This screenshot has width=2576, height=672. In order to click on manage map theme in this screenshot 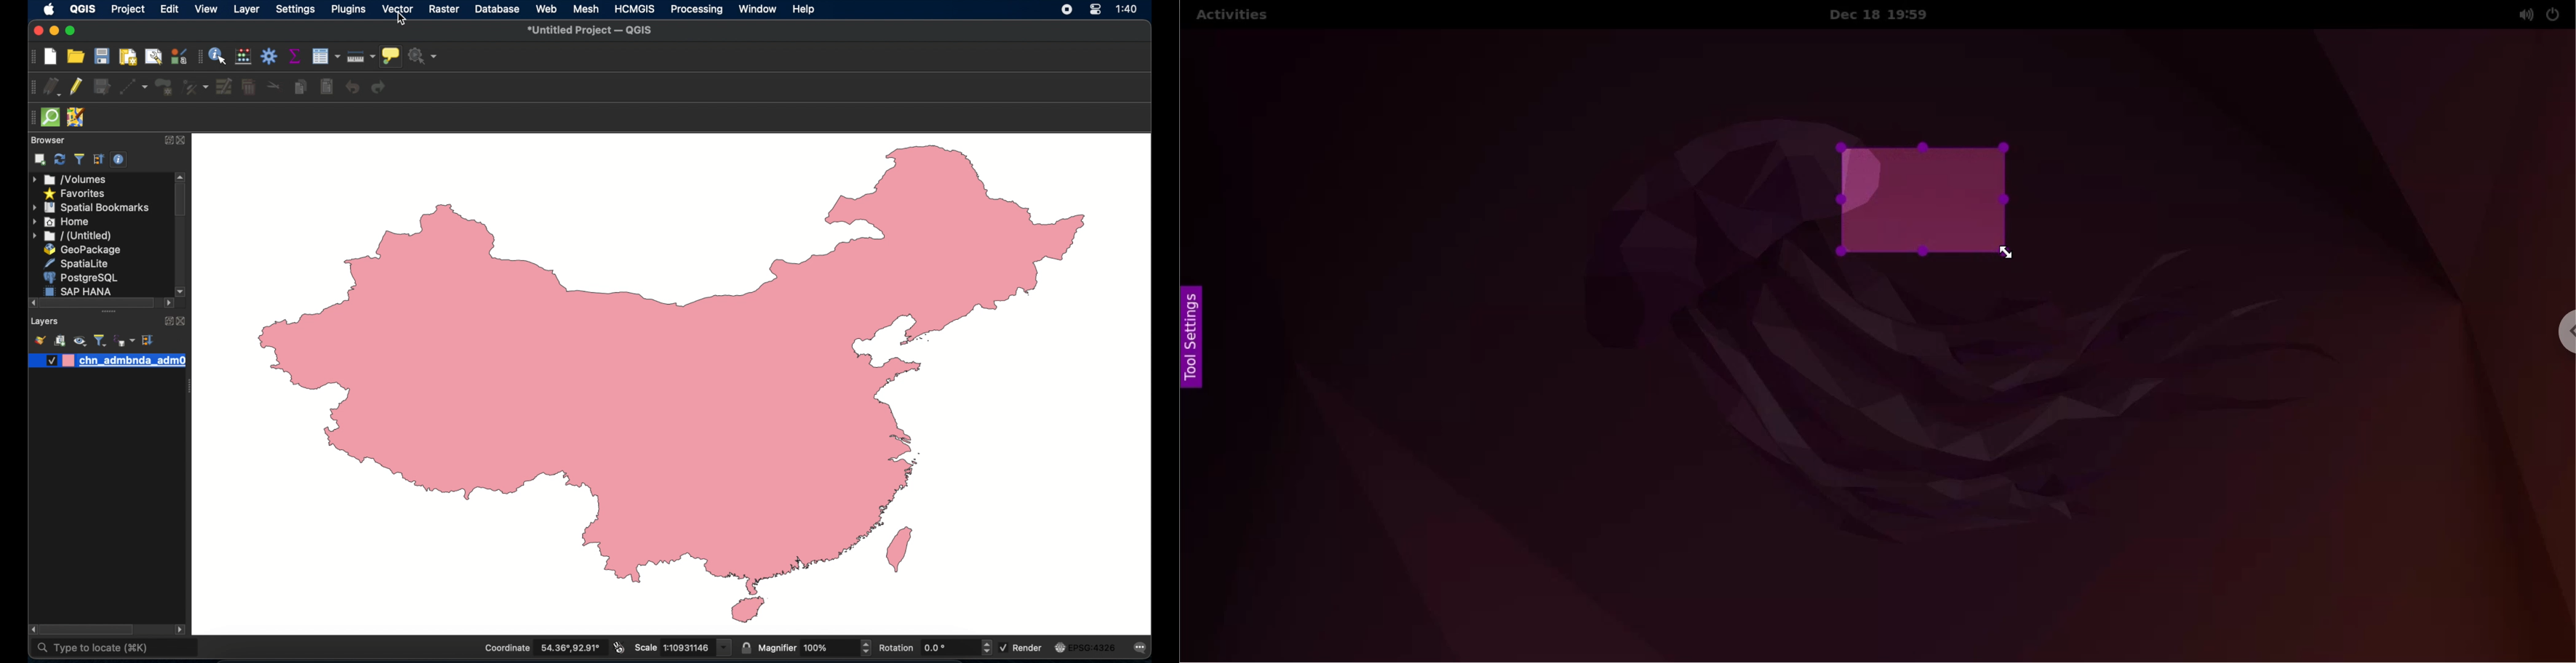, I will do `click(80, 341)`.